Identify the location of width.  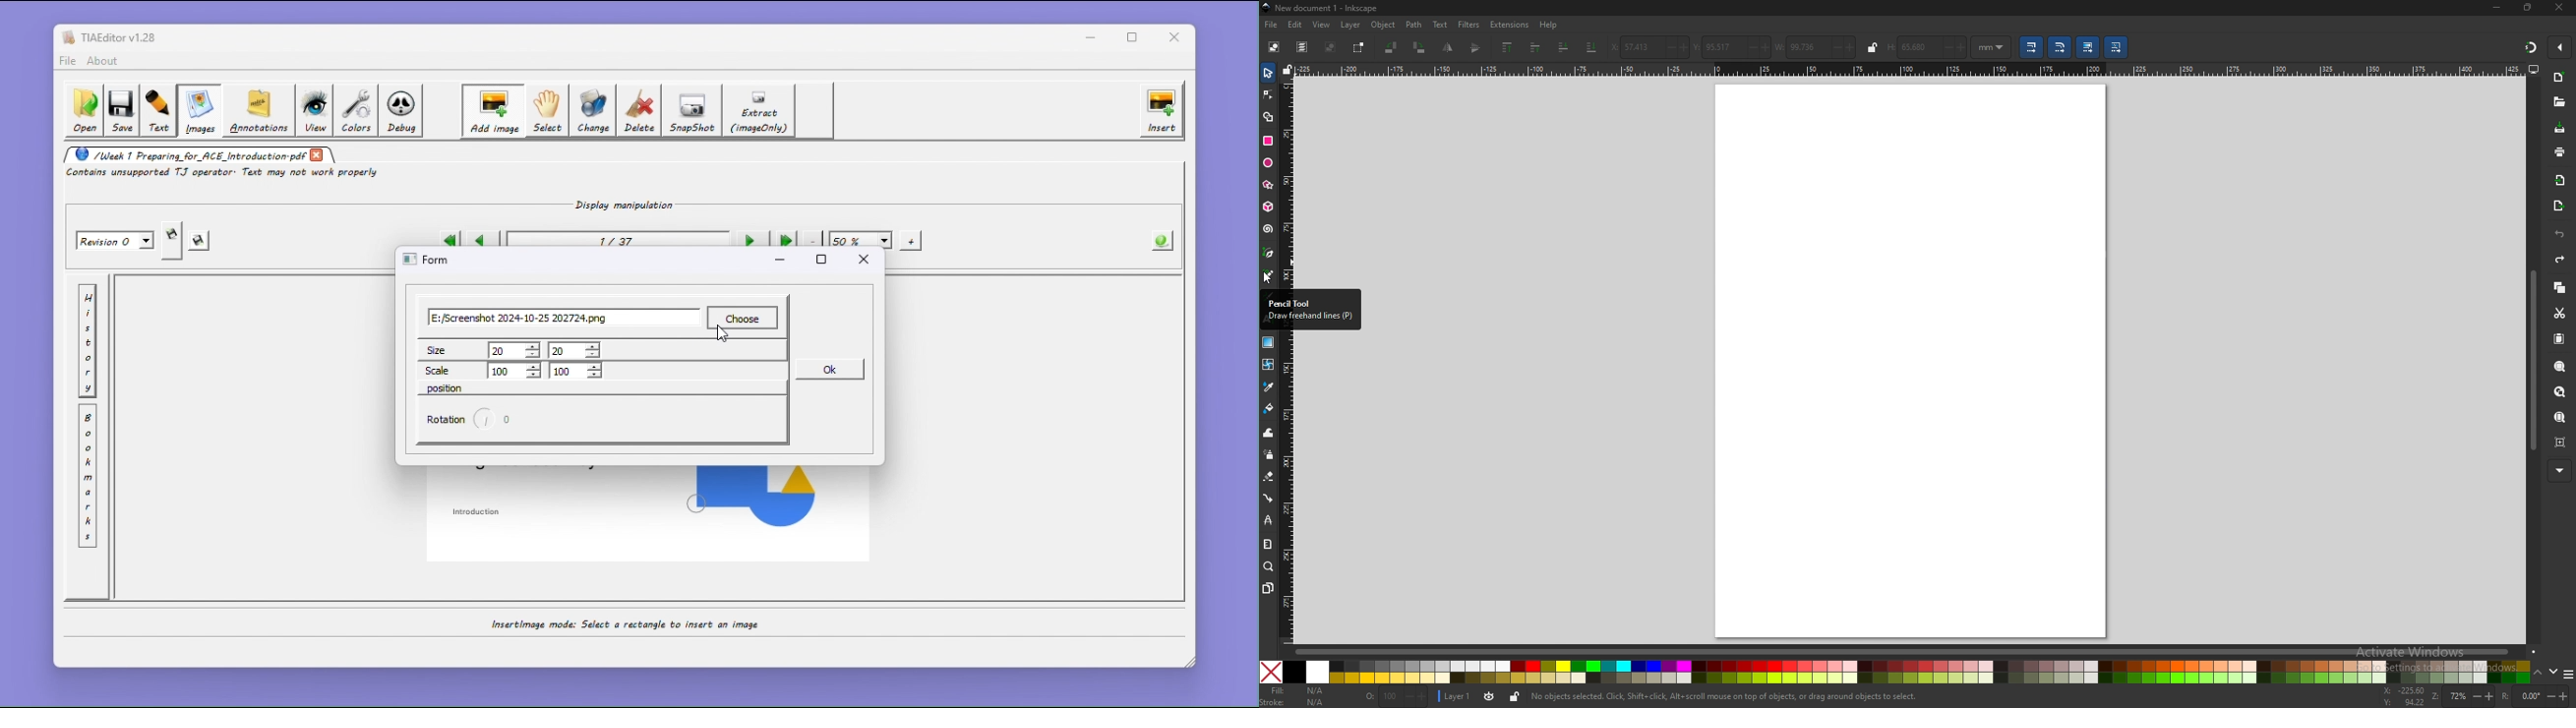
(1816, 47).